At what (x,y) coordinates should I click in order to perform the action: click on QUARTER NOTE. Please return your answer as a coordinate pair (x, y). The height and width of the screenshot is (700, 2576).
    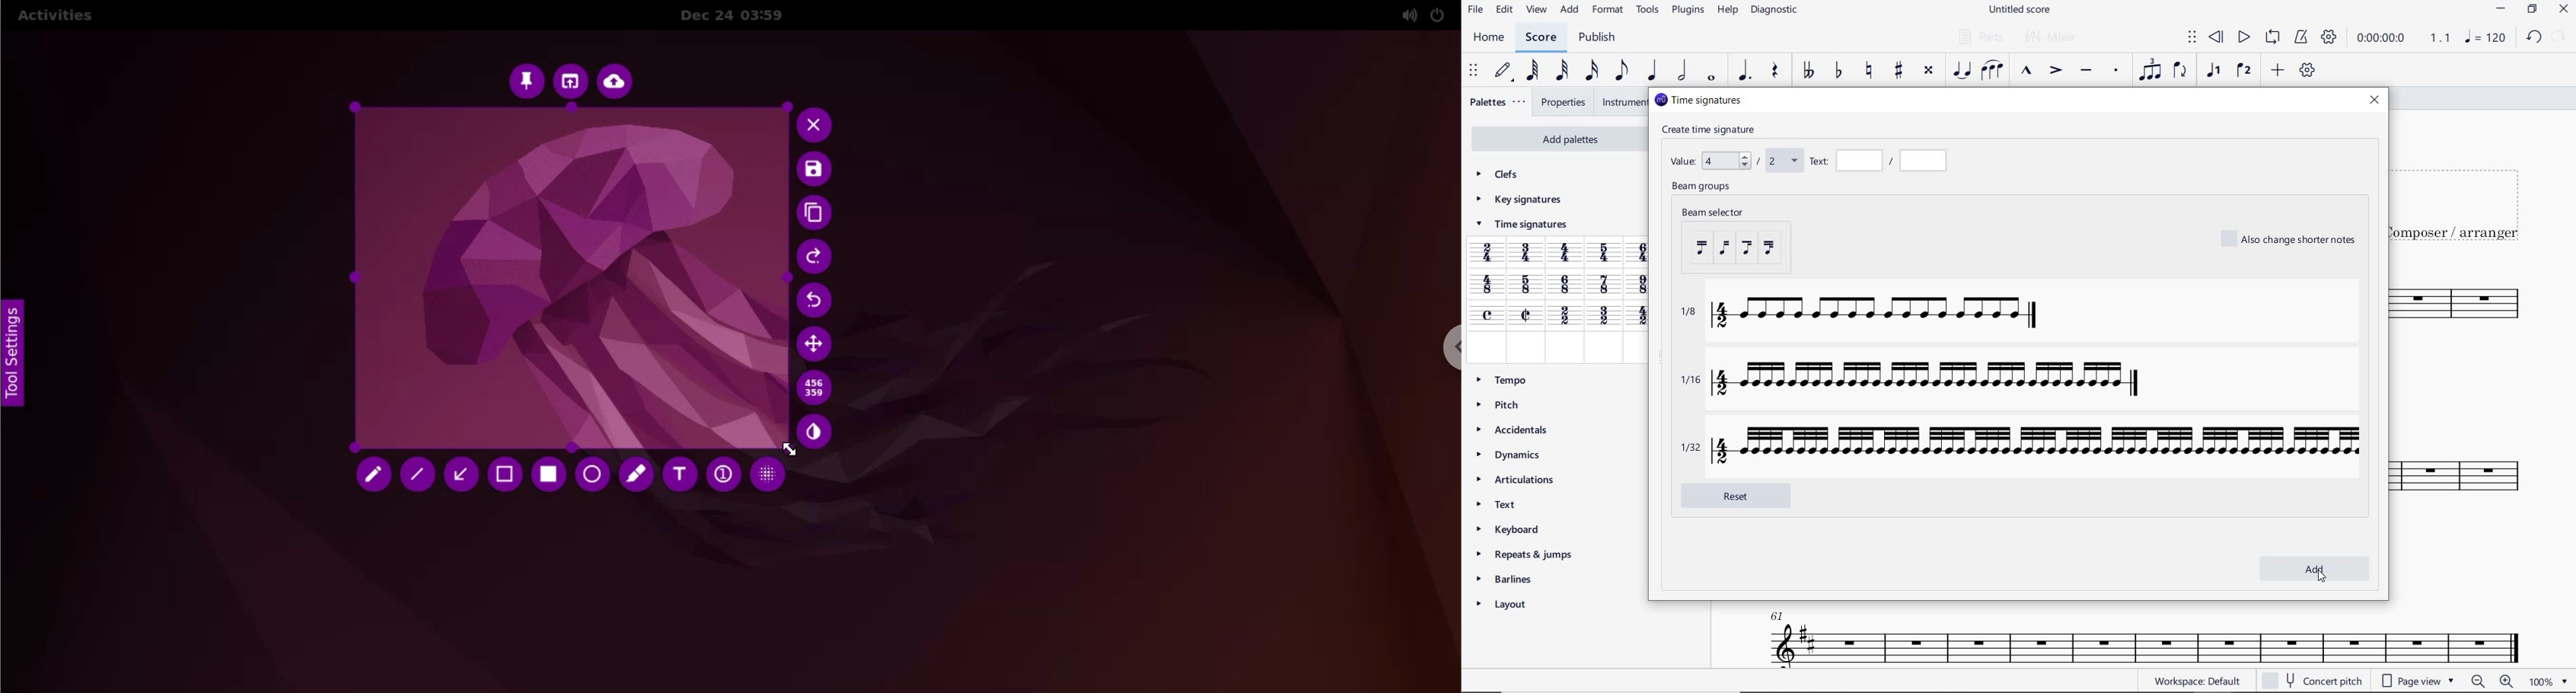
    Looking at the image, I should click on (1653, 70).